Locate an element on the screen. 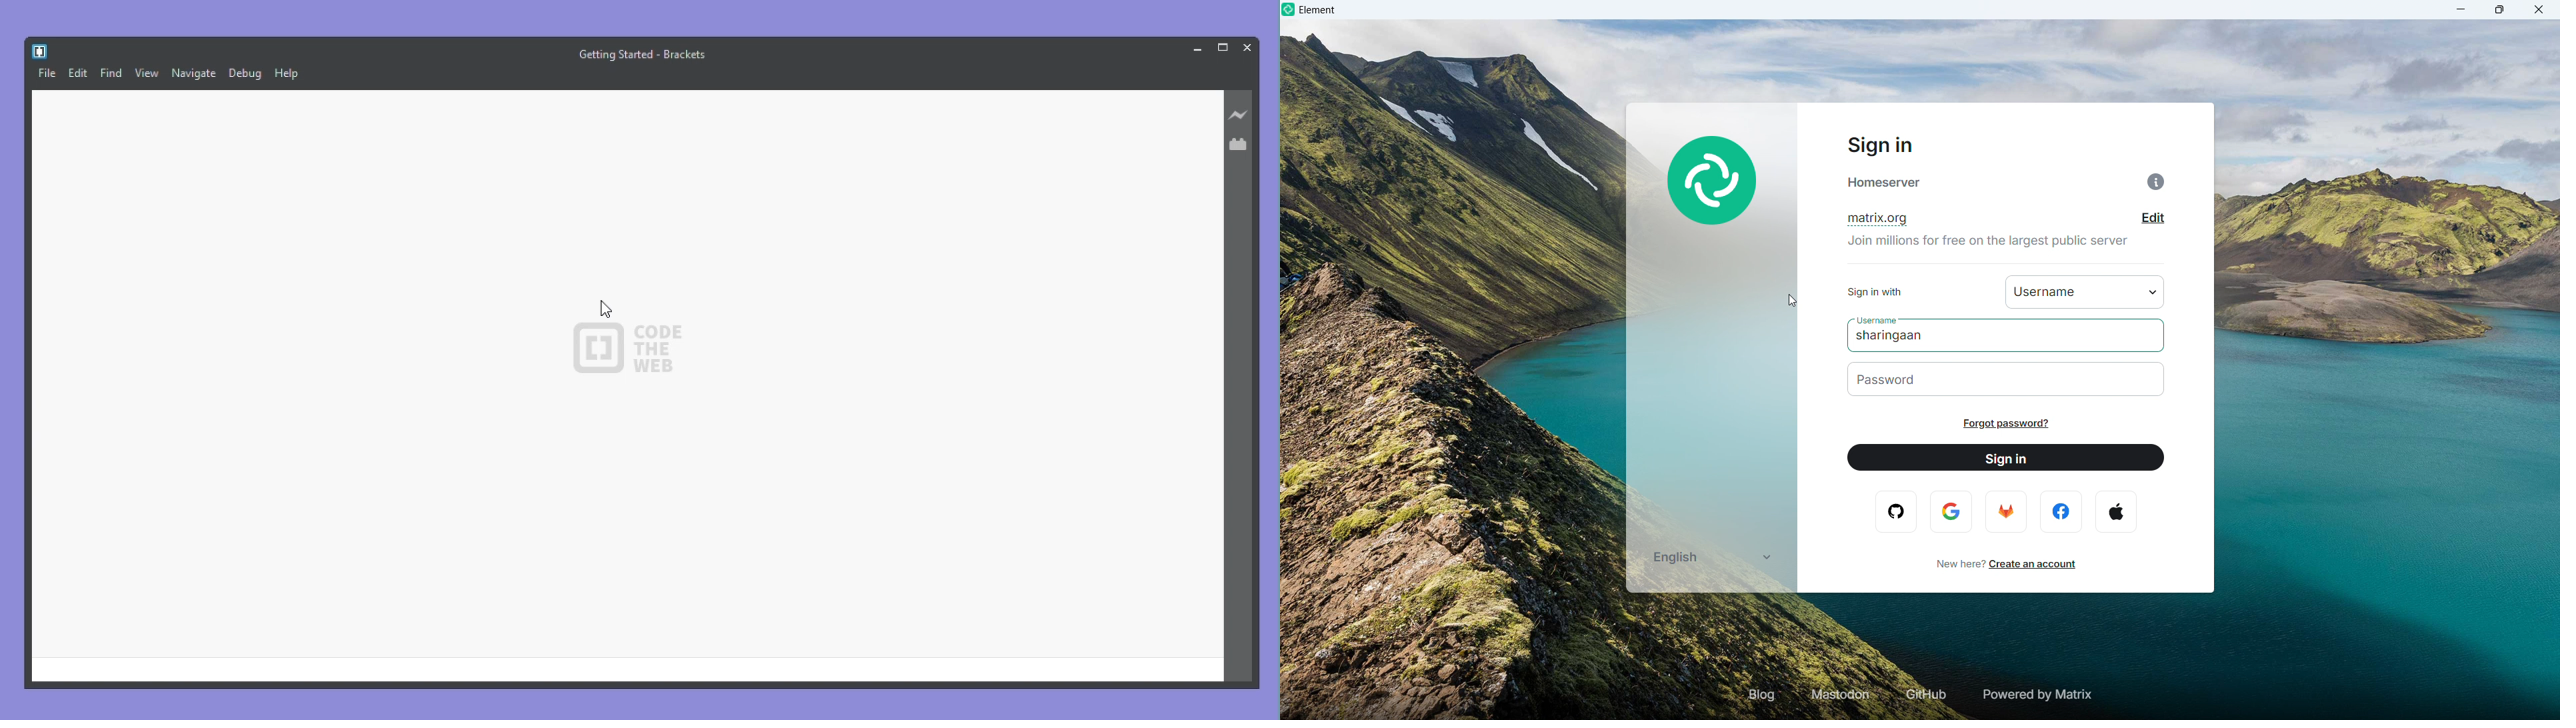 This screenshot has height=728, width=2576. Find is located at coordinates (112, 75).